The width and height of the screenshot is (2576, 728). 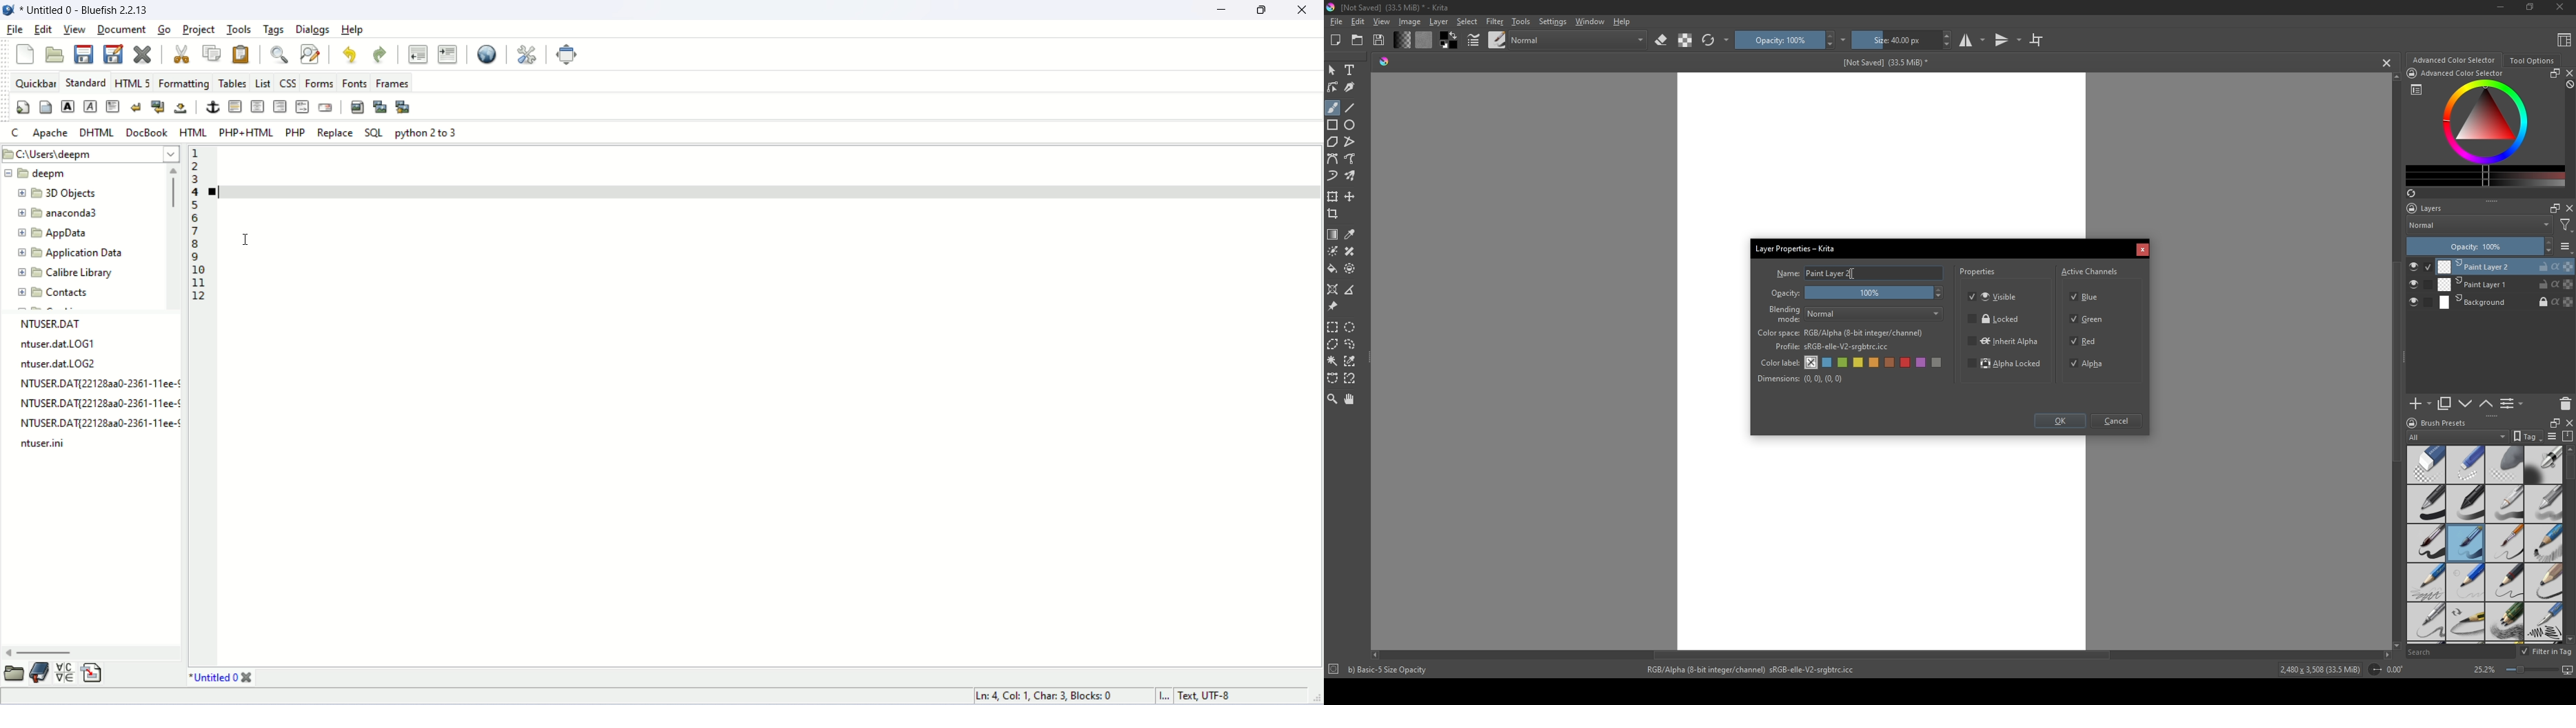 What do you see at coordinates (2463, 74) in the screenshot?
I see `Advanced Color Selector` at bounding box center [2463, 74].